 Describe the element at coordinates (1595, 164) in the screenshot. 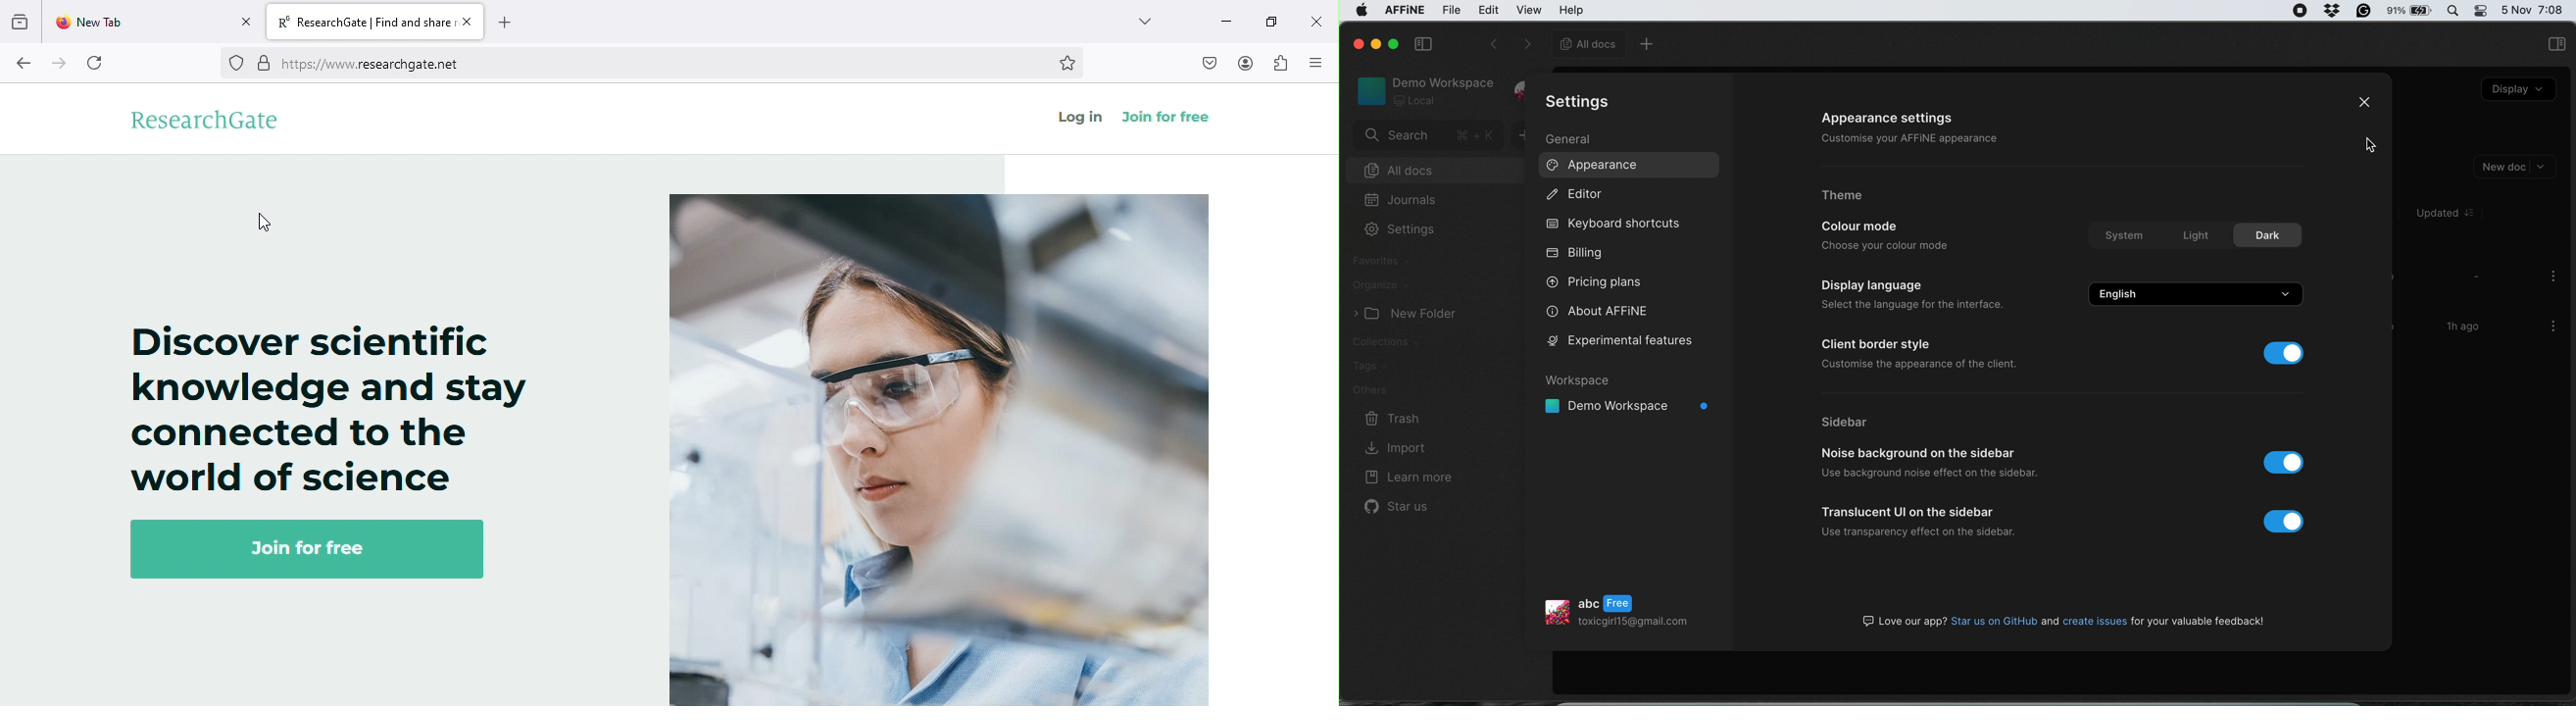

I see `appearance` at that location.